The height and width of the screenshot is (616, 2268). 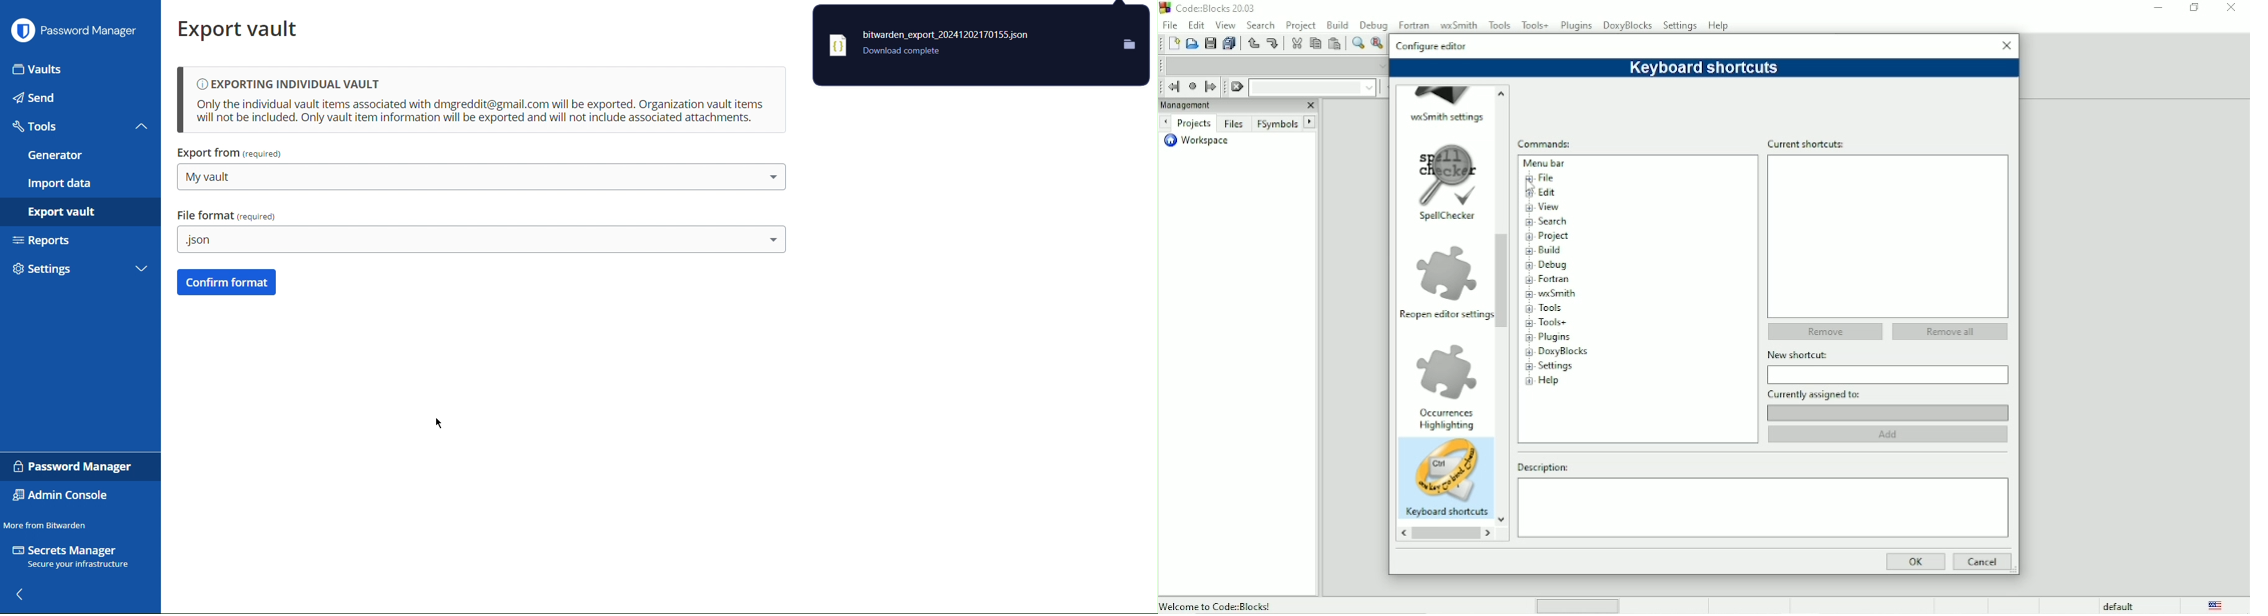 I want to click on Settings, so click(x=81, y=273).